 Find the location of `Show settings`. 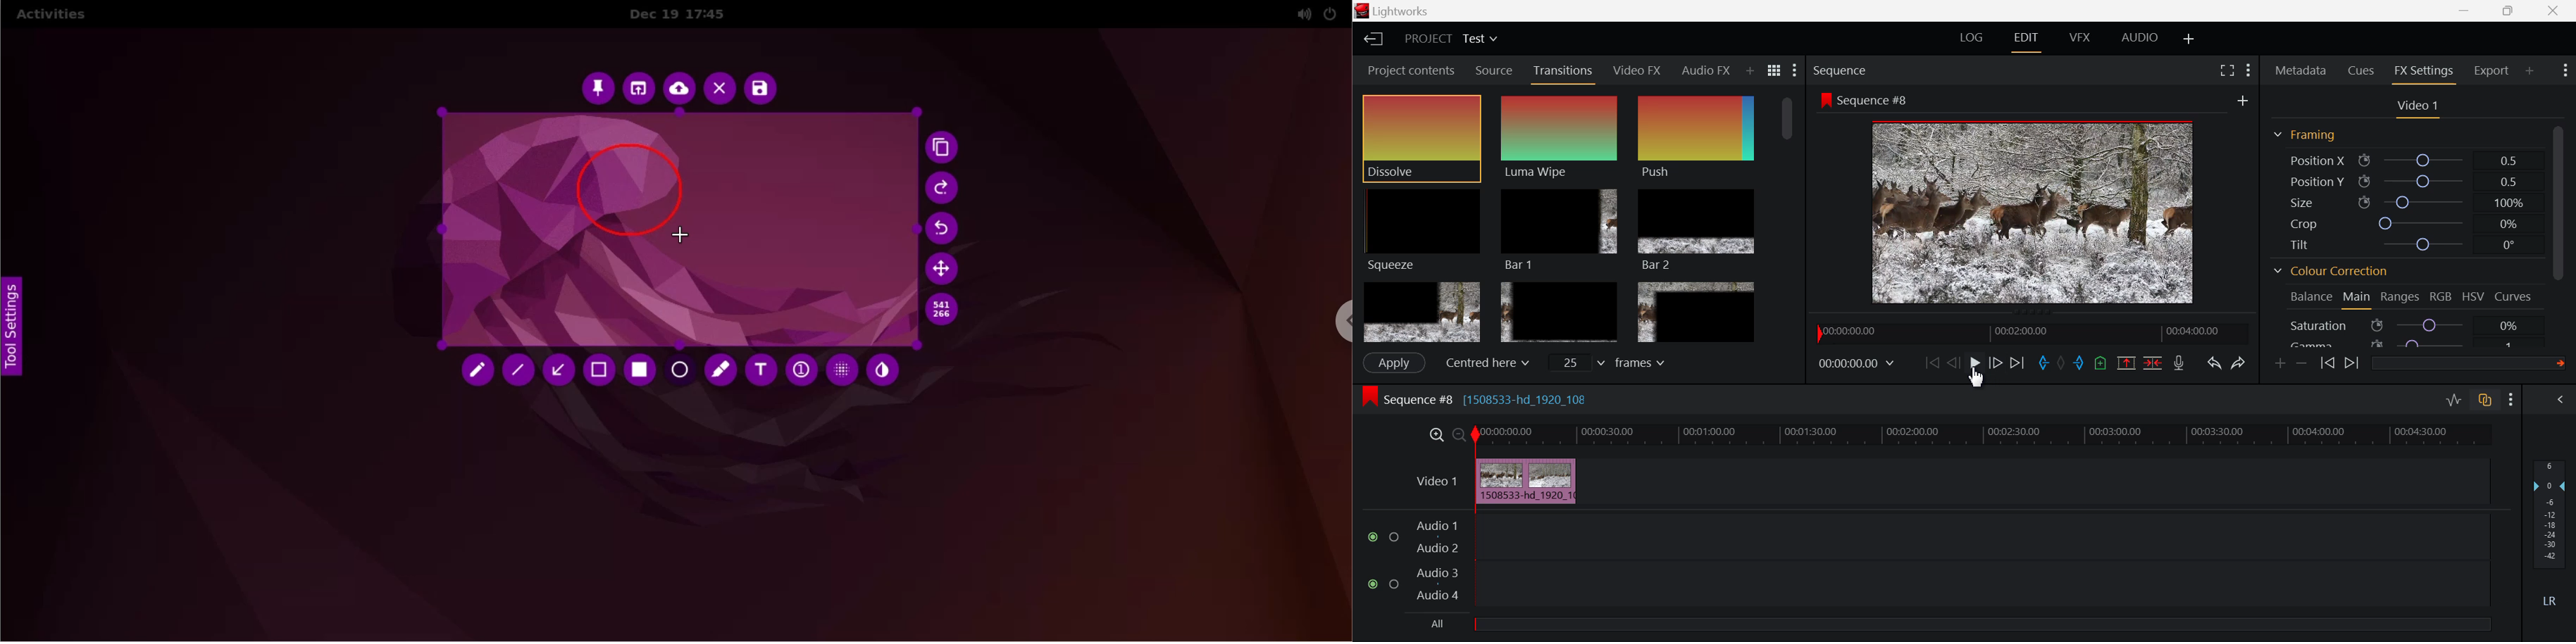

Show settings is located at coordinates (2249, 70).